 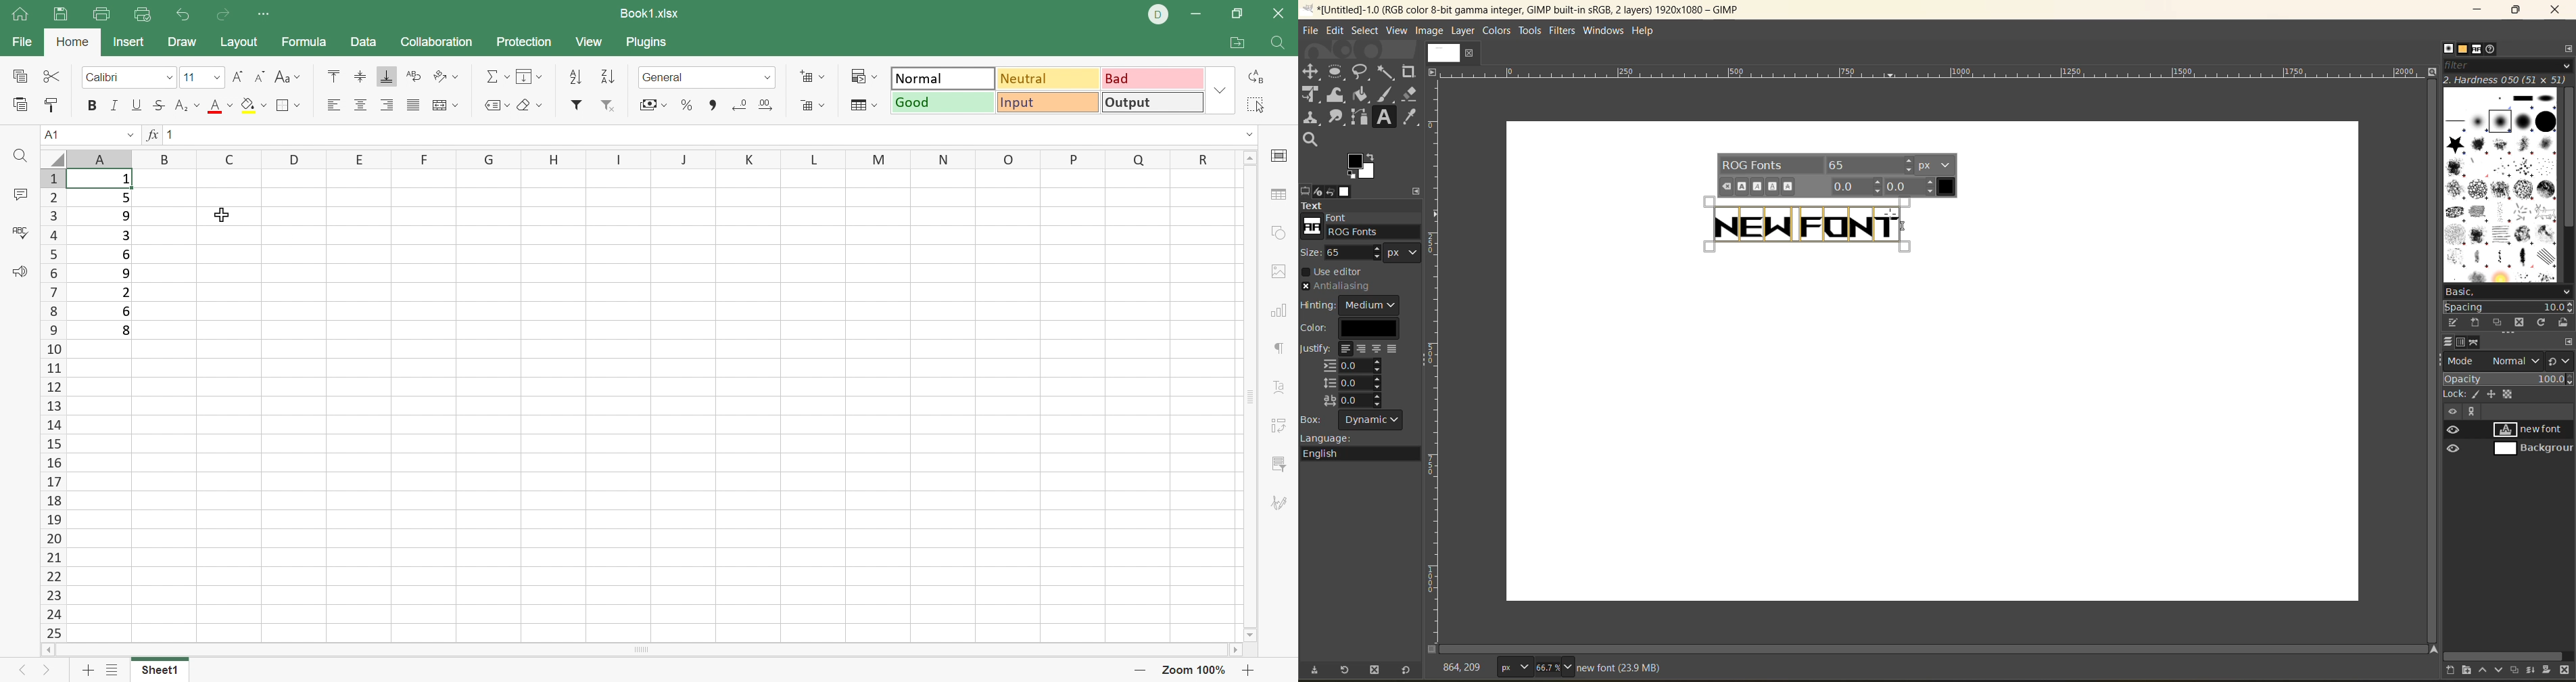 I want to click on image settings, so click(x=1277, y=272).